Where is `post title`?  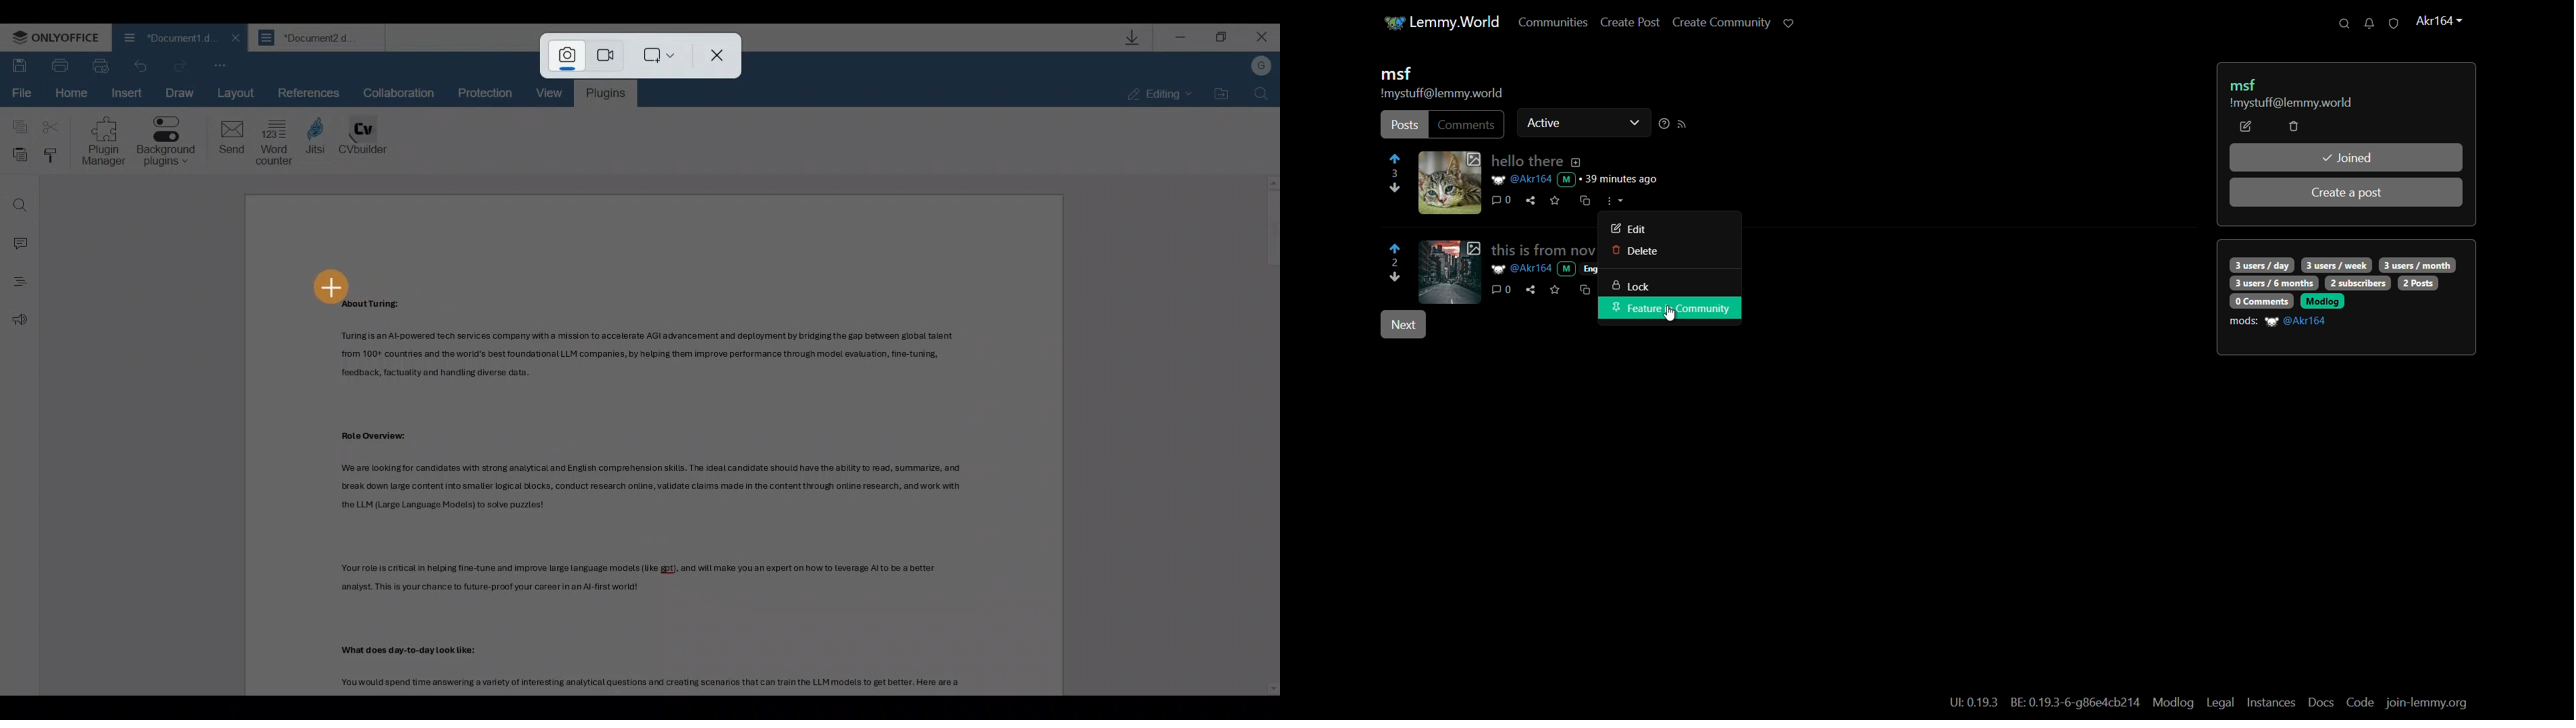
post title is located at coordinates (1526, 162).